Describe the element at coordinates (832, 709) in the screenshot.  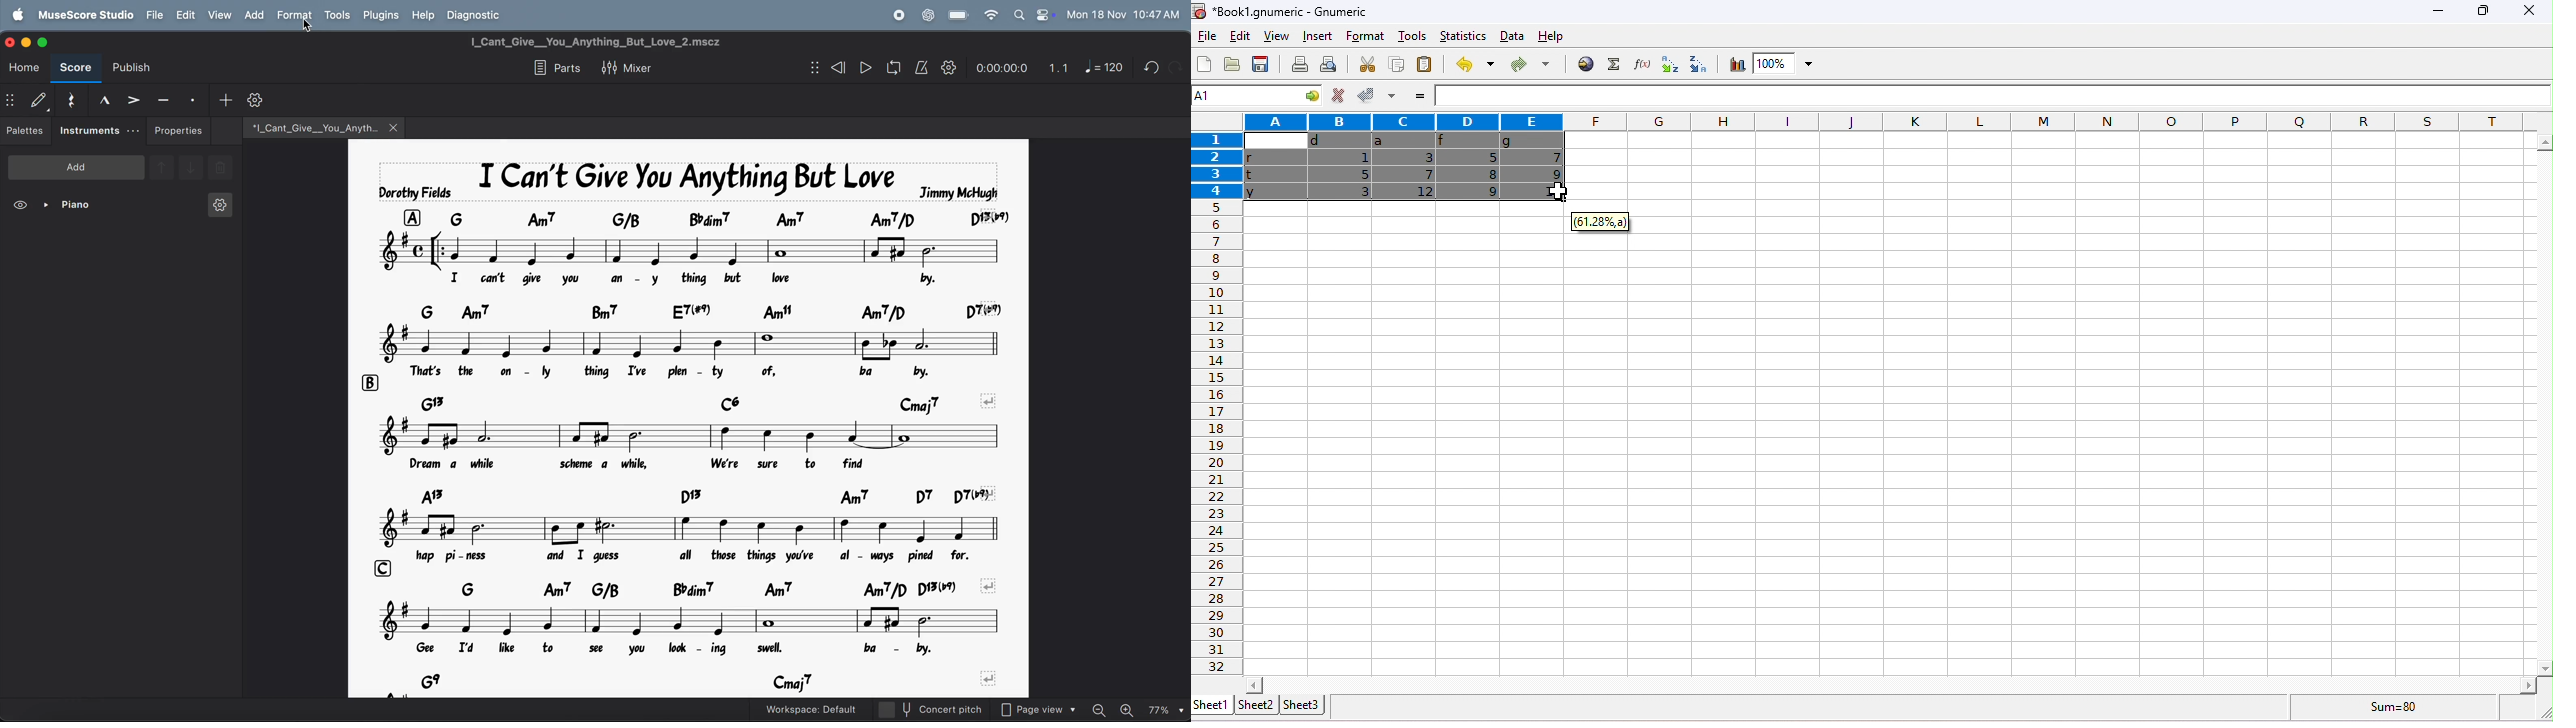
I see `workspace default` at that location.